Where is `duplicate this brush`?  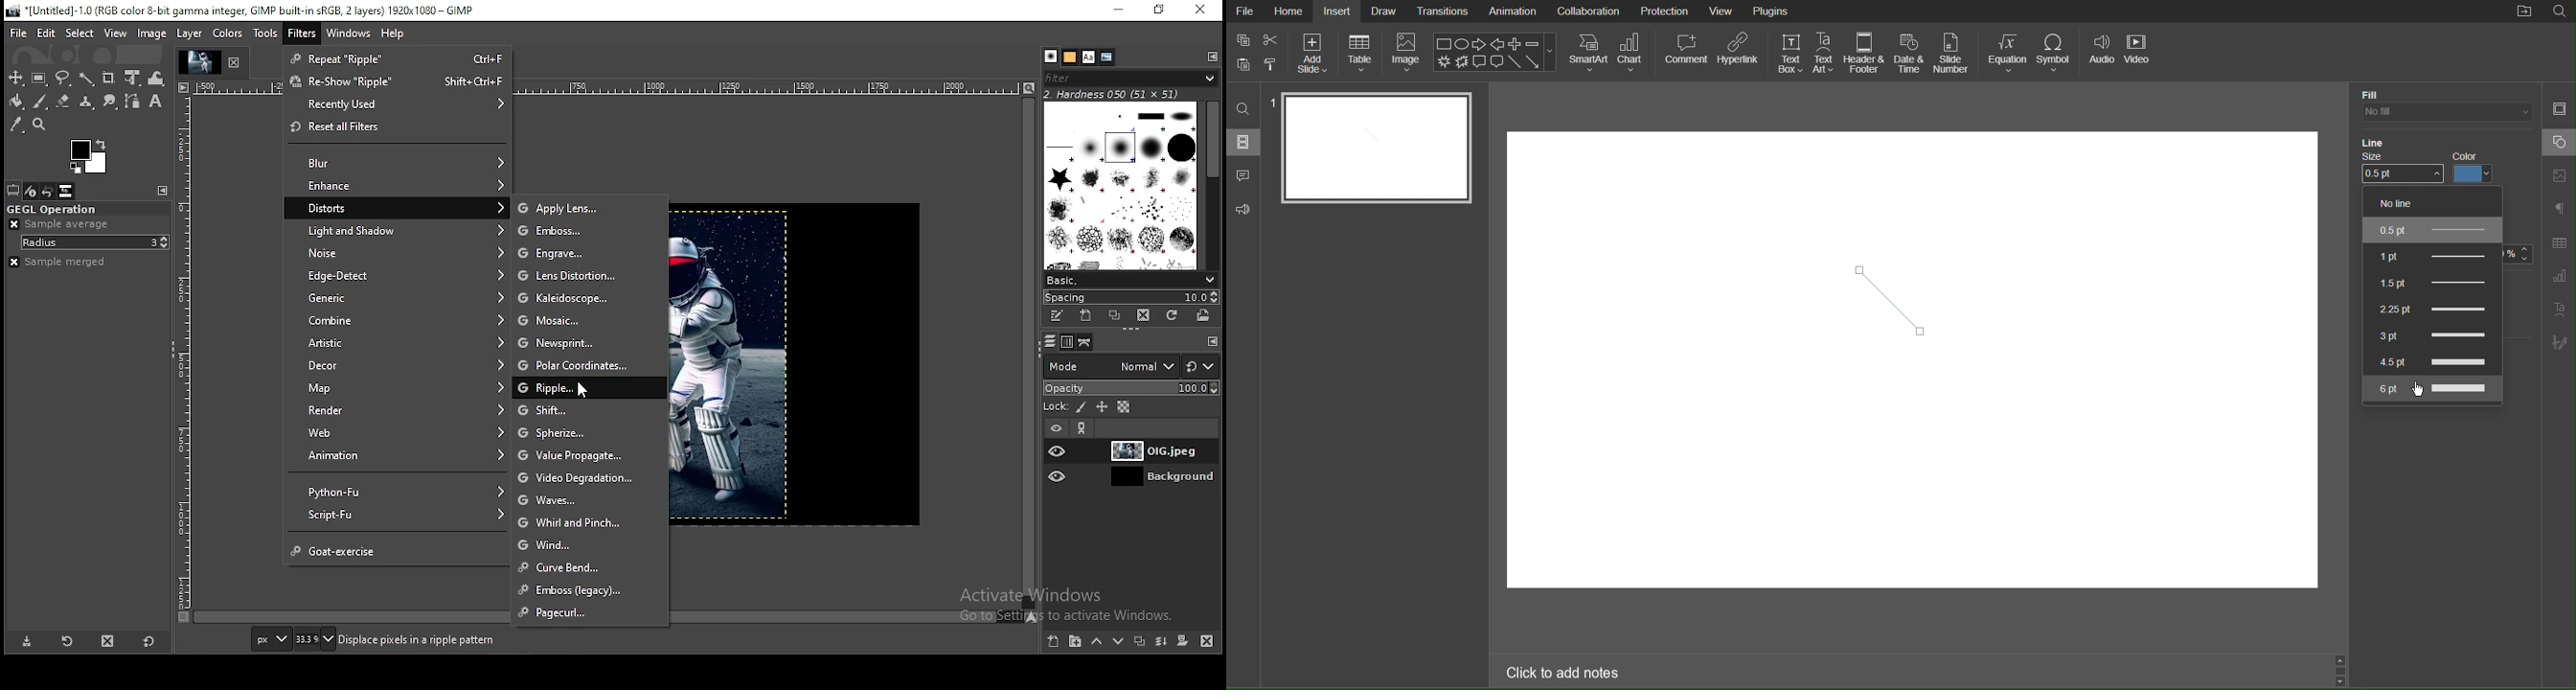
duplicate this brush is located at coordinates (1115, 315).